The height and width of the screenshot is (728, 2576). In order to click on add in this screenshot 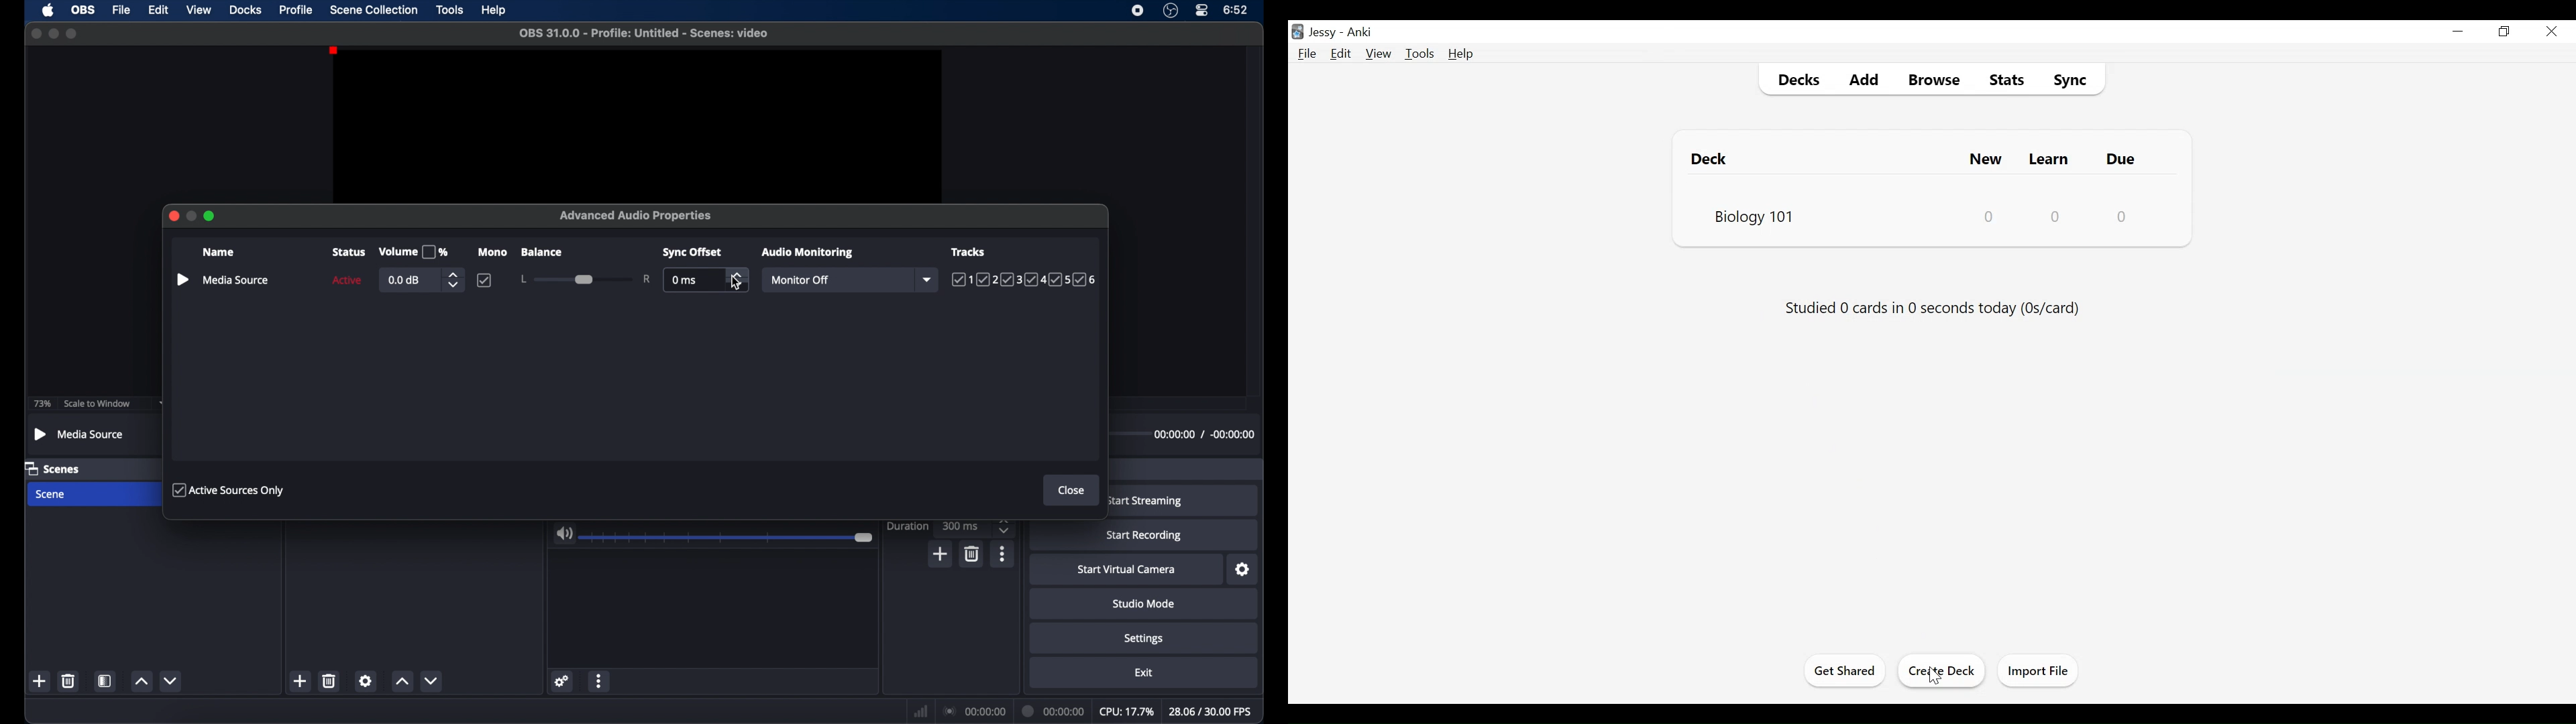, I will do `click(941, 554)`.